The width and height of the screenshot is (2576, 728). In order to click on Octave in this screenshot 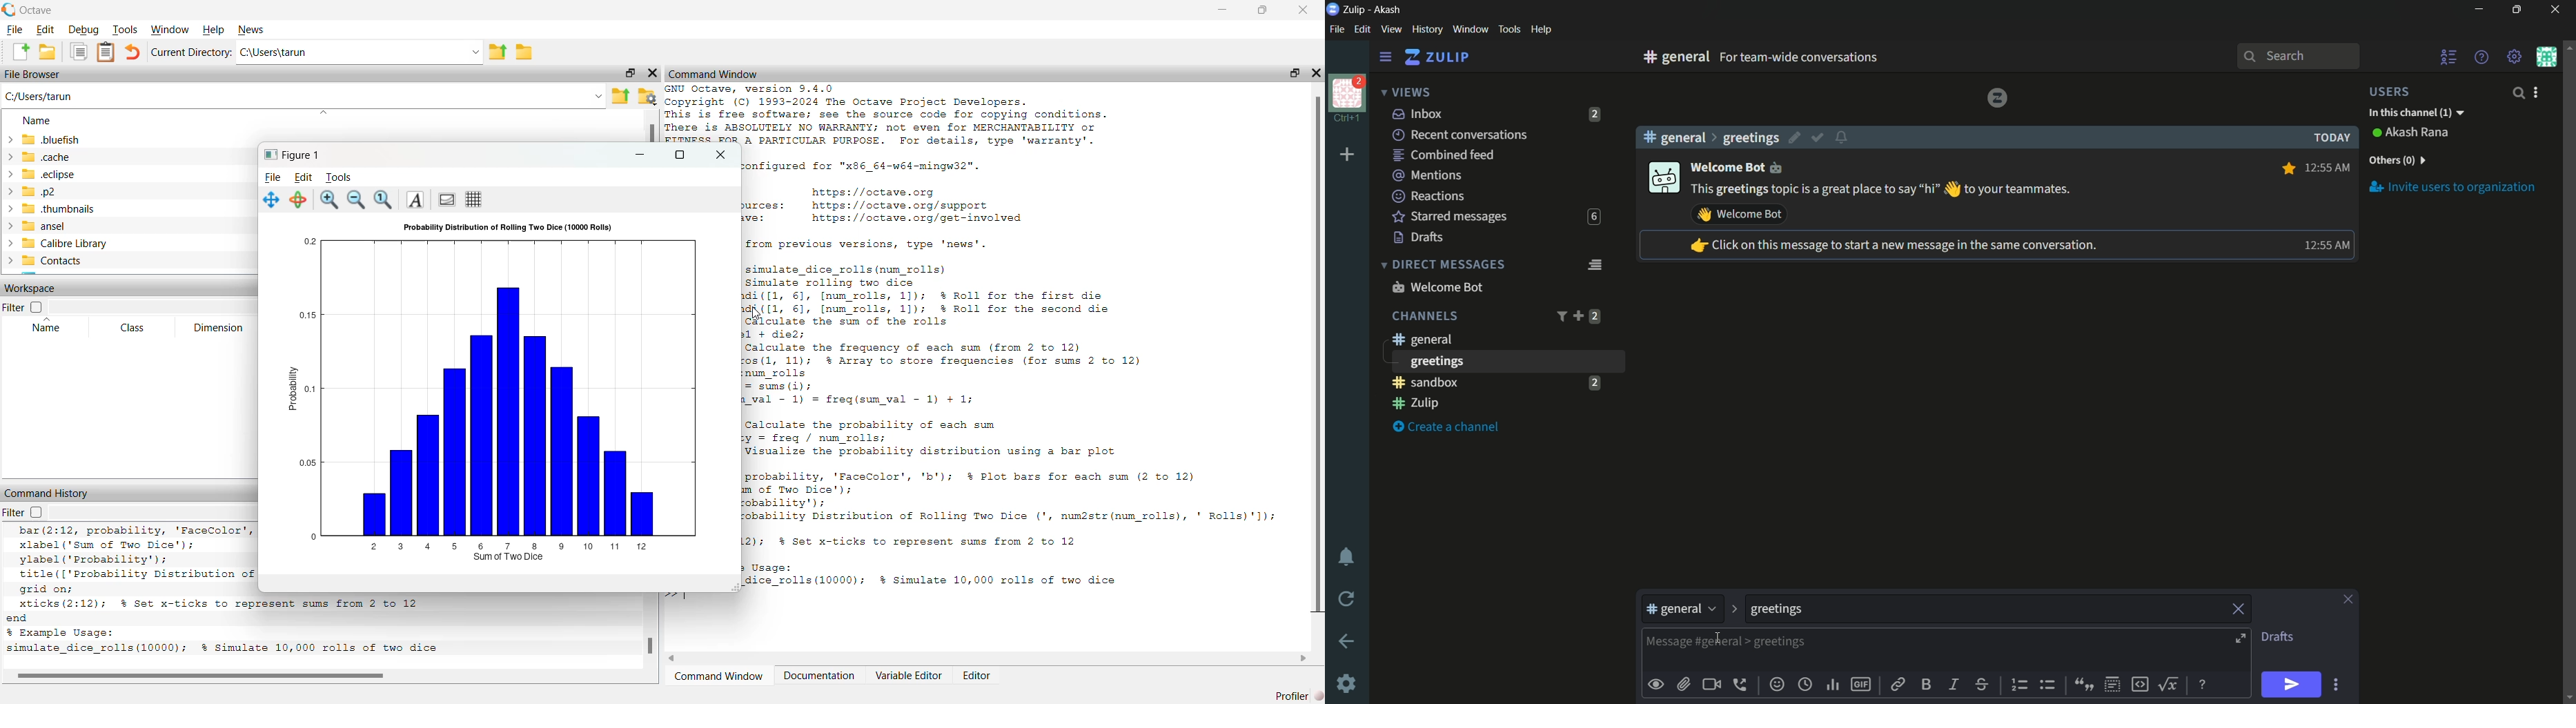, I will do `click(32, 9)`.